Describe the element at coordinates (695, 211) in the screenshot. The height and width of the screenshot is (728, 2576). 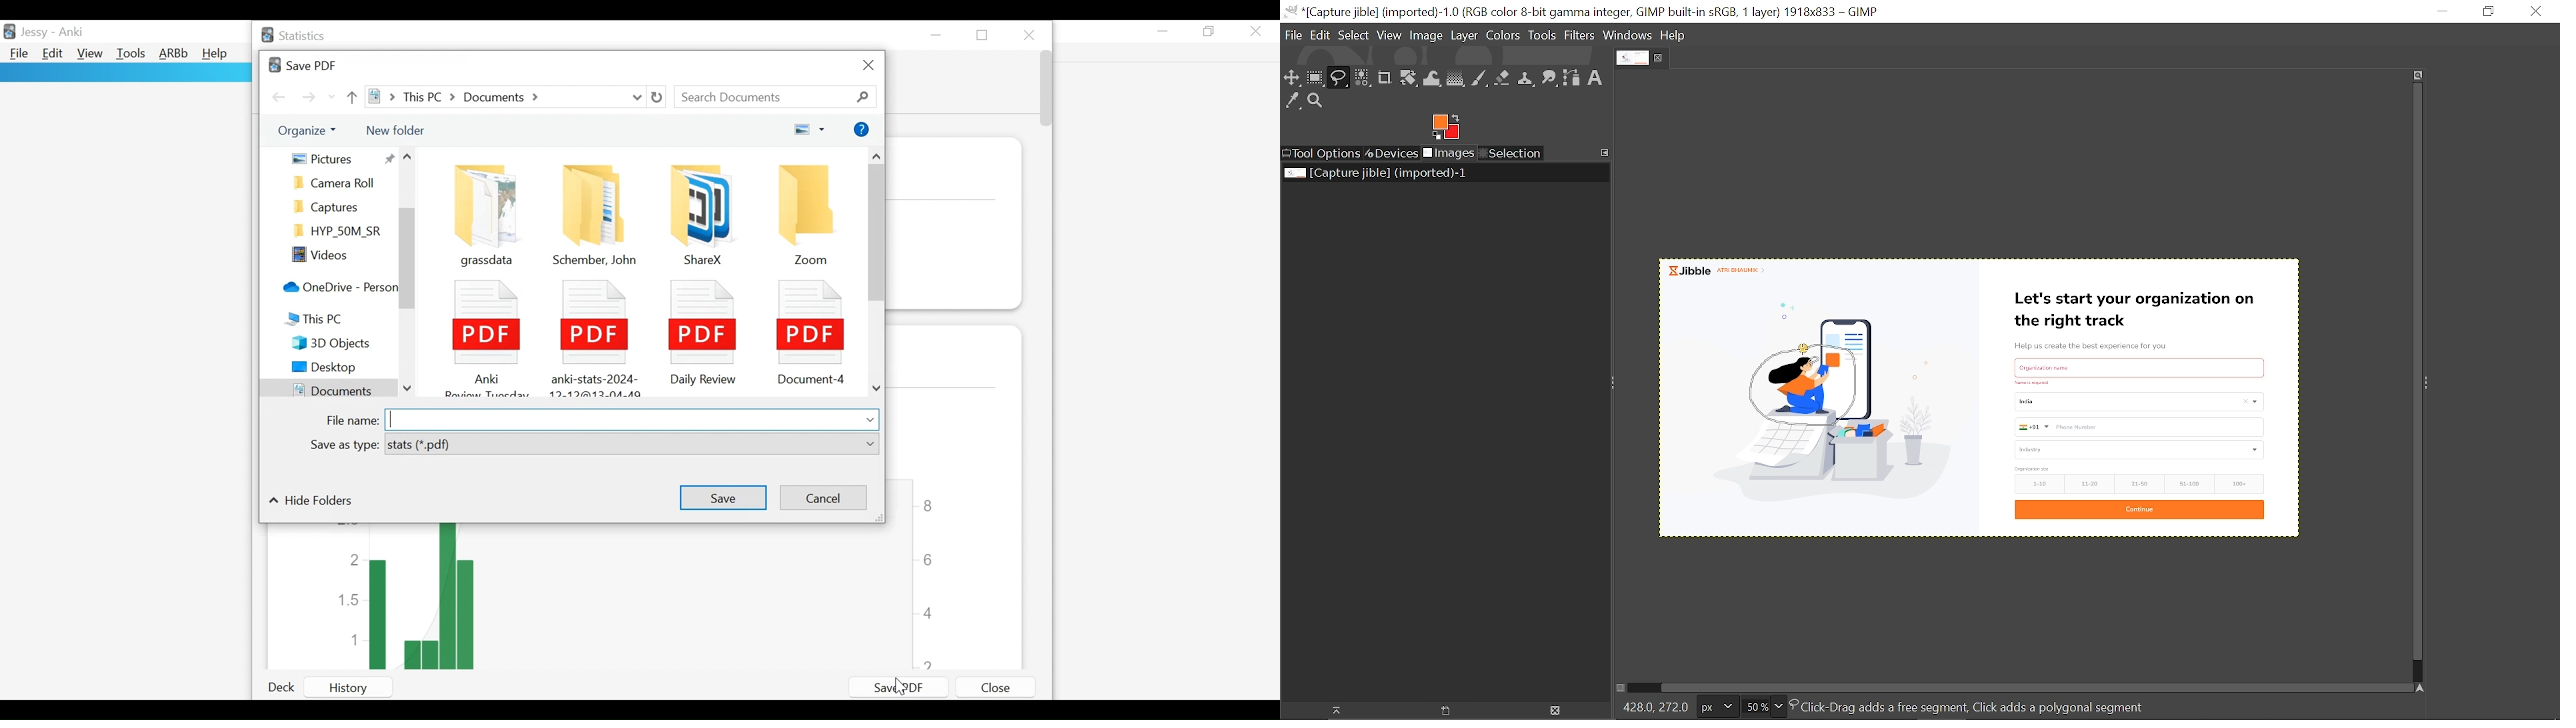
I see `Folder` at that location.